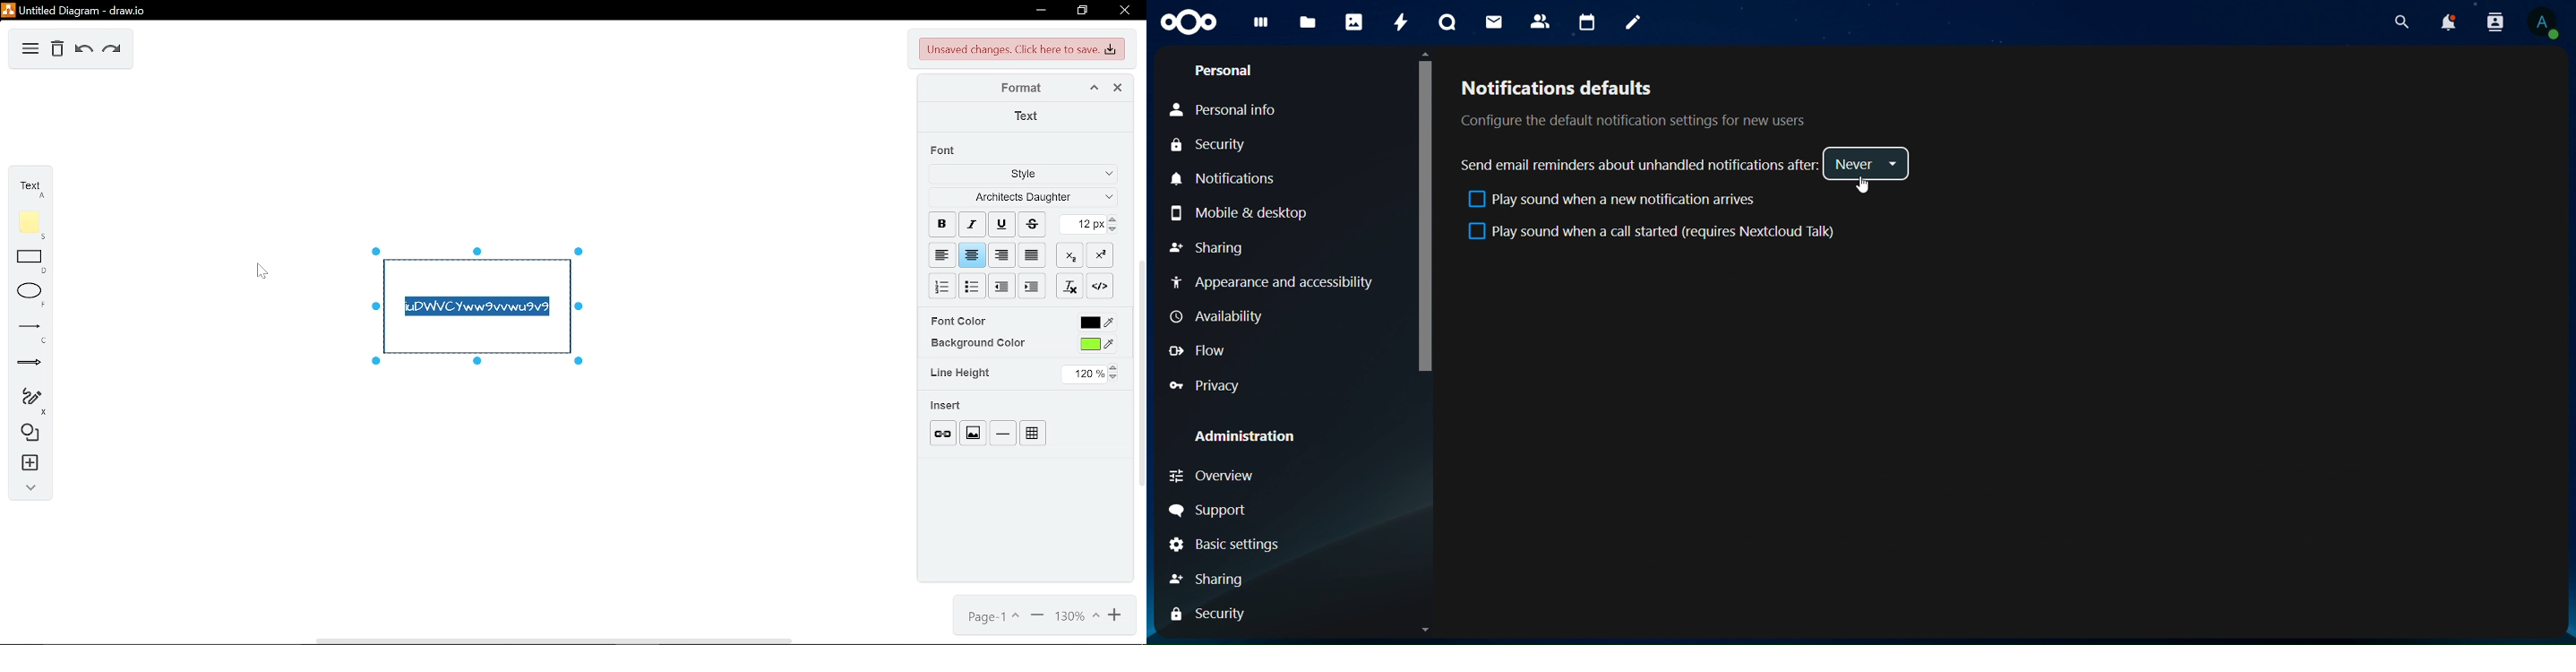 The height and width of the screenshot is (672, 2576). What do you see at coordinates (2402, 23) in the screenshot?
I see `search` at bounding box center [2402, 23].